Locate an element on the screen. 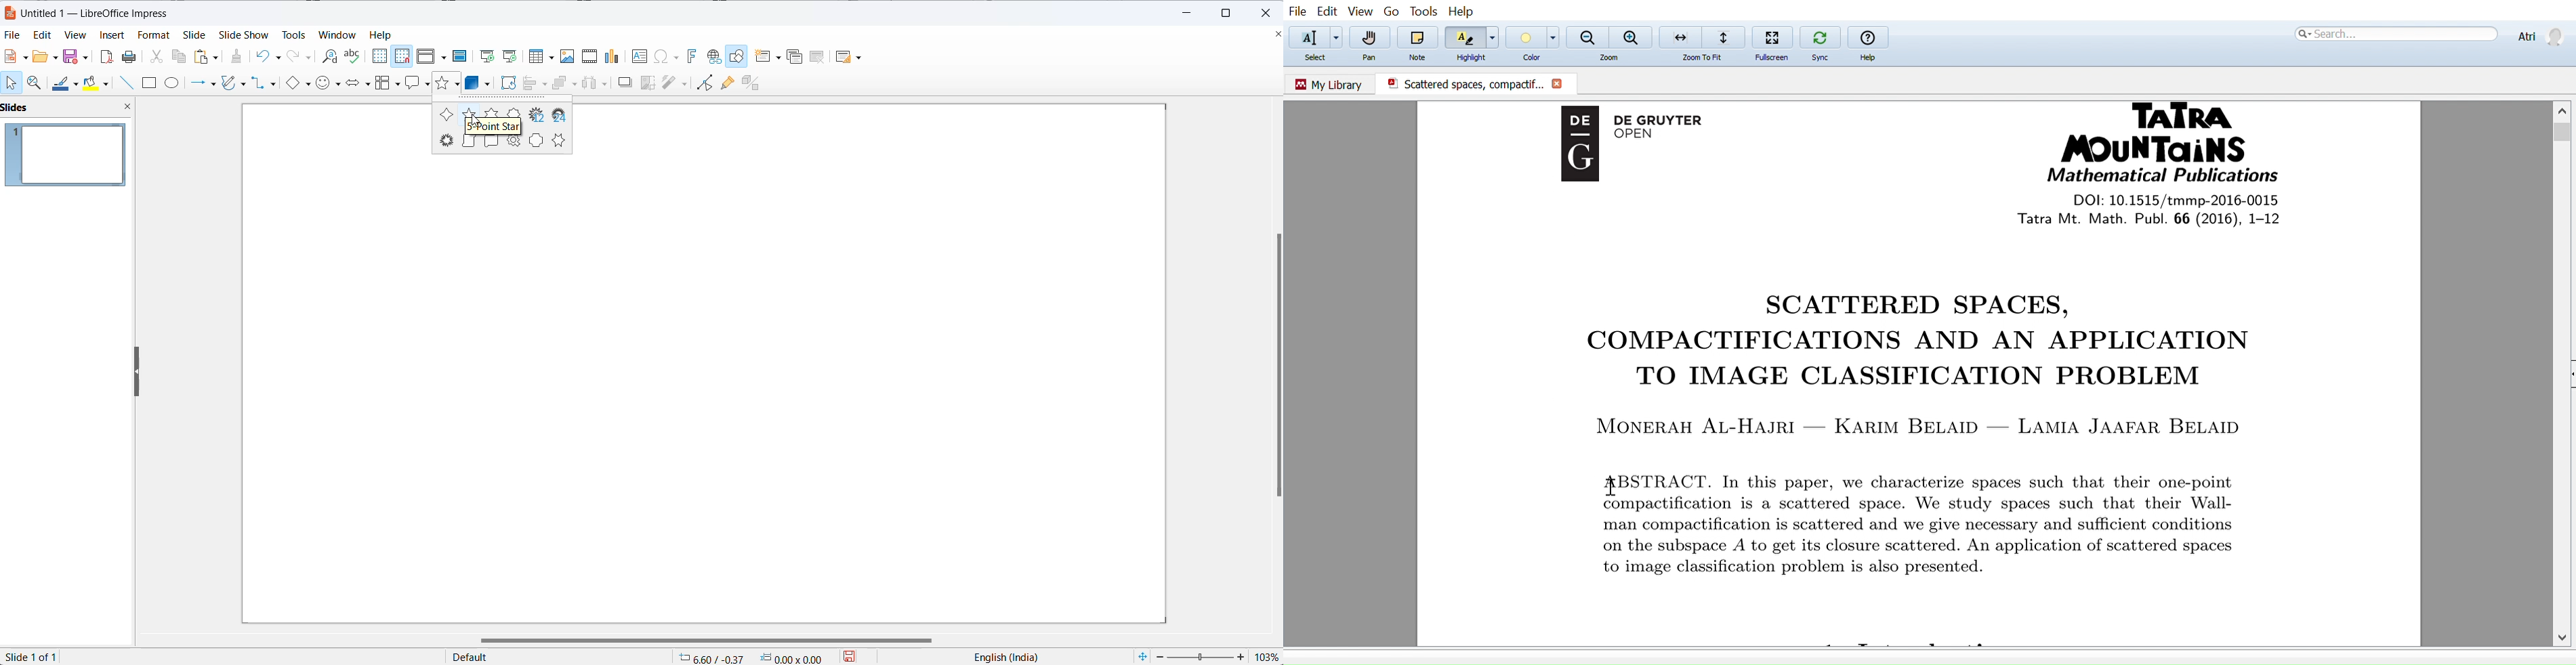  filters is located at coordinates (673, 83).